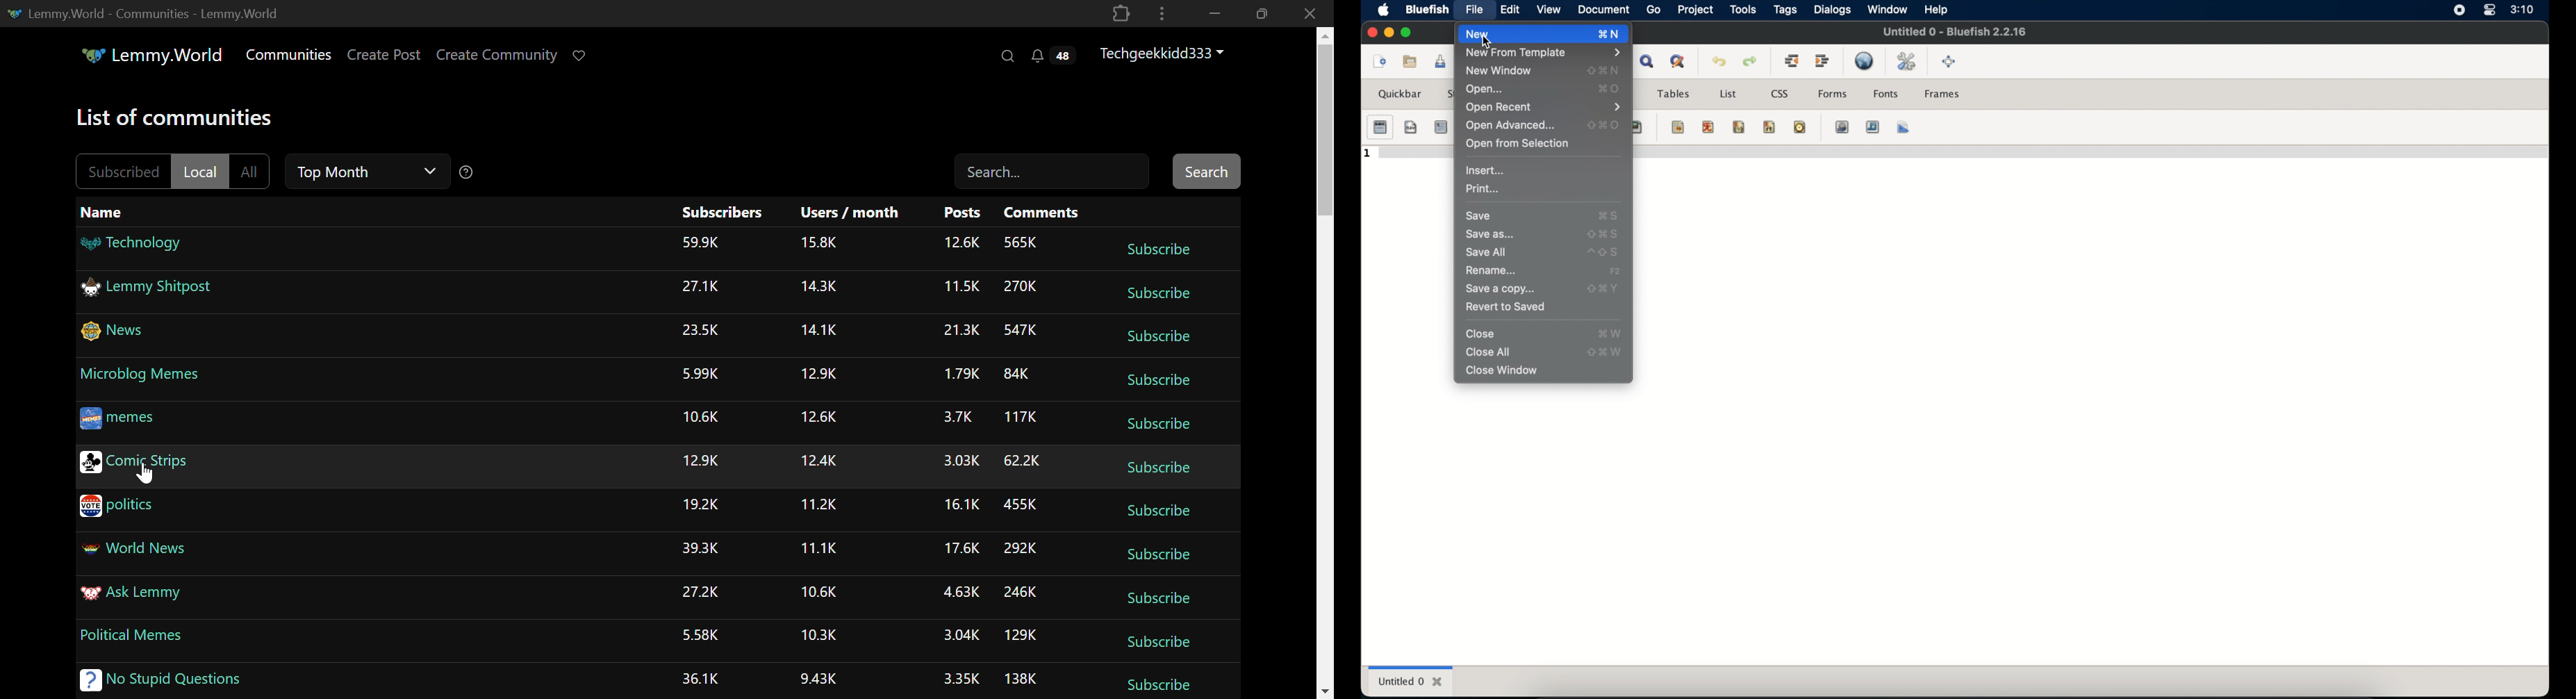 The image size is (2576, 700). What do you see at coordinates (1160, 467) in the screenshot?
I see `Subscribe` at bounding box center [1160, 467].